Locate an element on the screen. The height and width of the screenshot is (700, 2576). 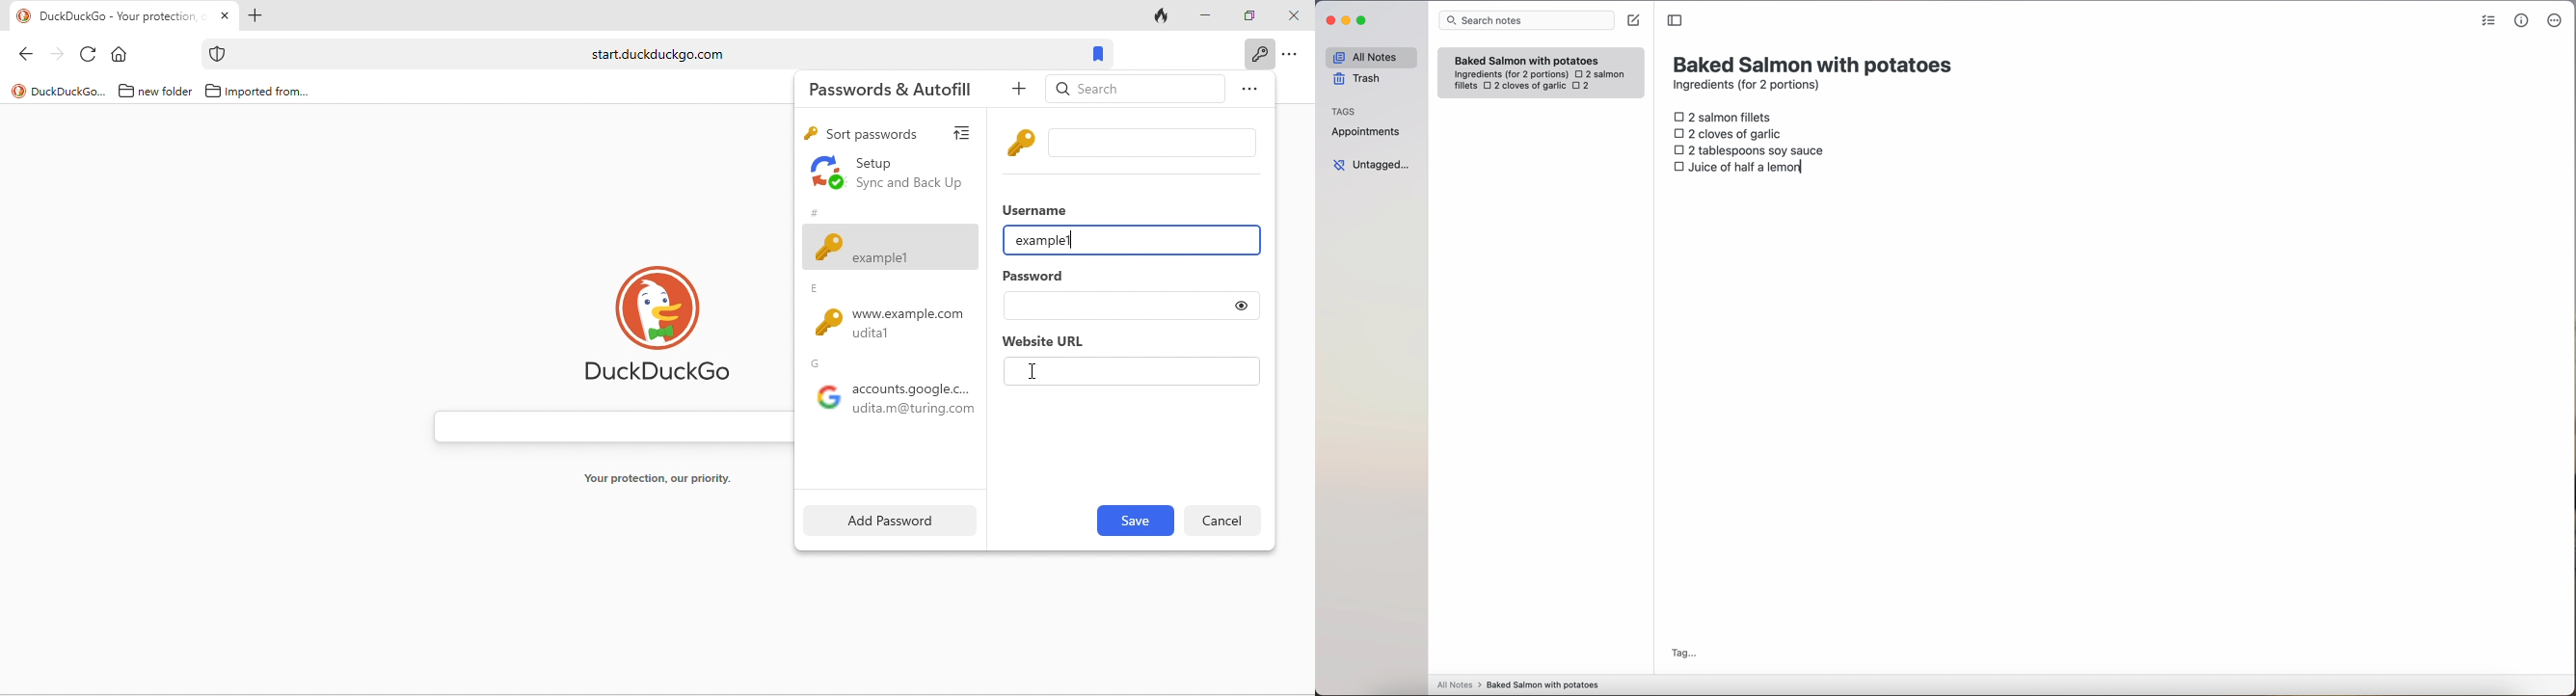
juice of half a lemon is located at coordinates (1749, 169).